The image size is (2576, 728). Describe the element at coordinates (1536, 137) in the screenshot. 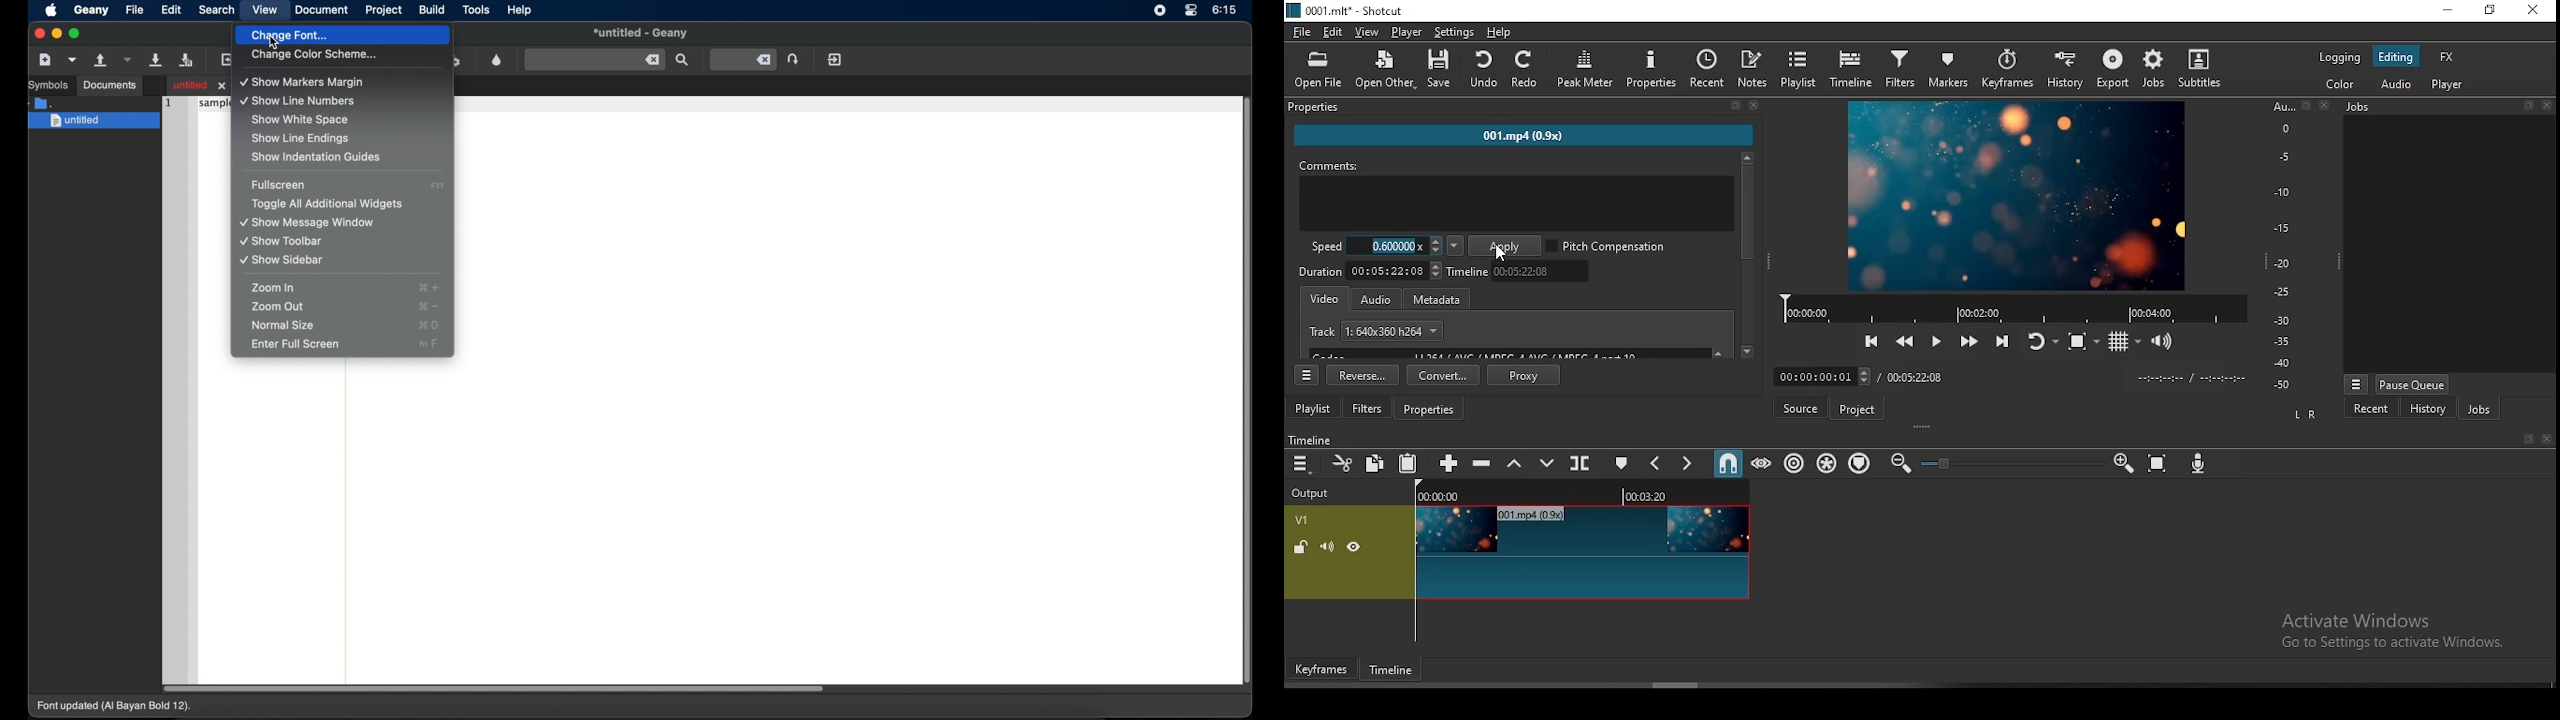

I see `001.mp4 (0.9x)` at that location.